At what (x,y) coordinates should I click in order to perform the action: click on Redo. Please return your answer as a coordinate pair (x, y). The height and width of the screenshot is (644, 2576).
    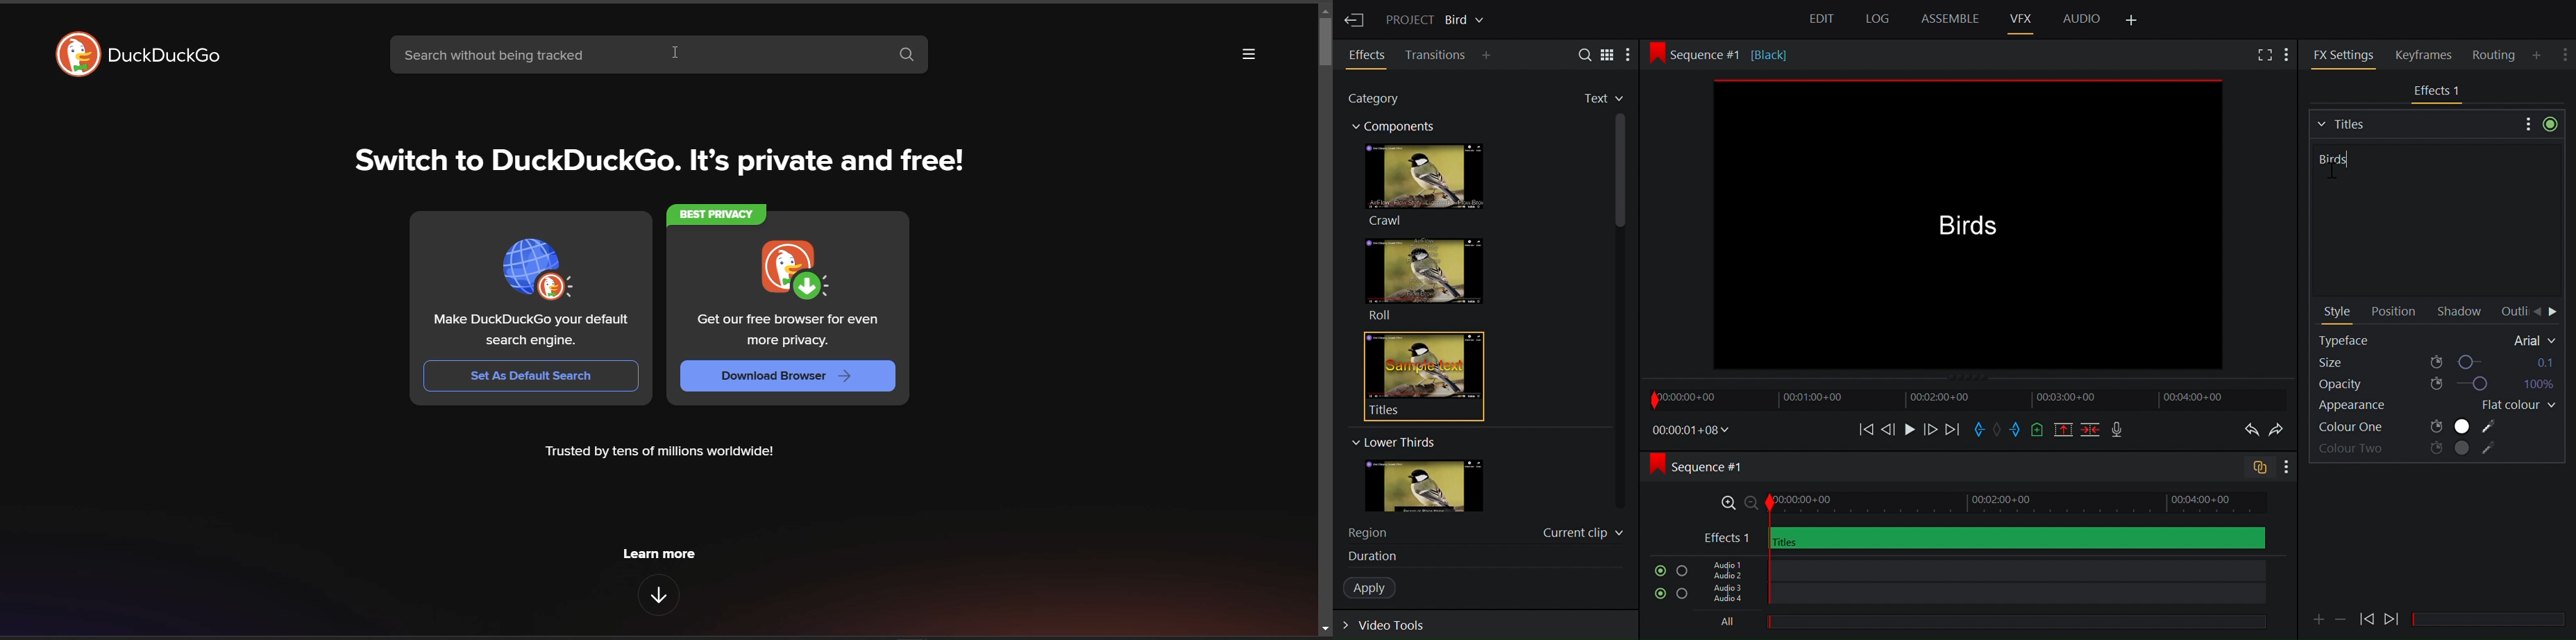
    Looking at the image, I should click on (2280, 430).